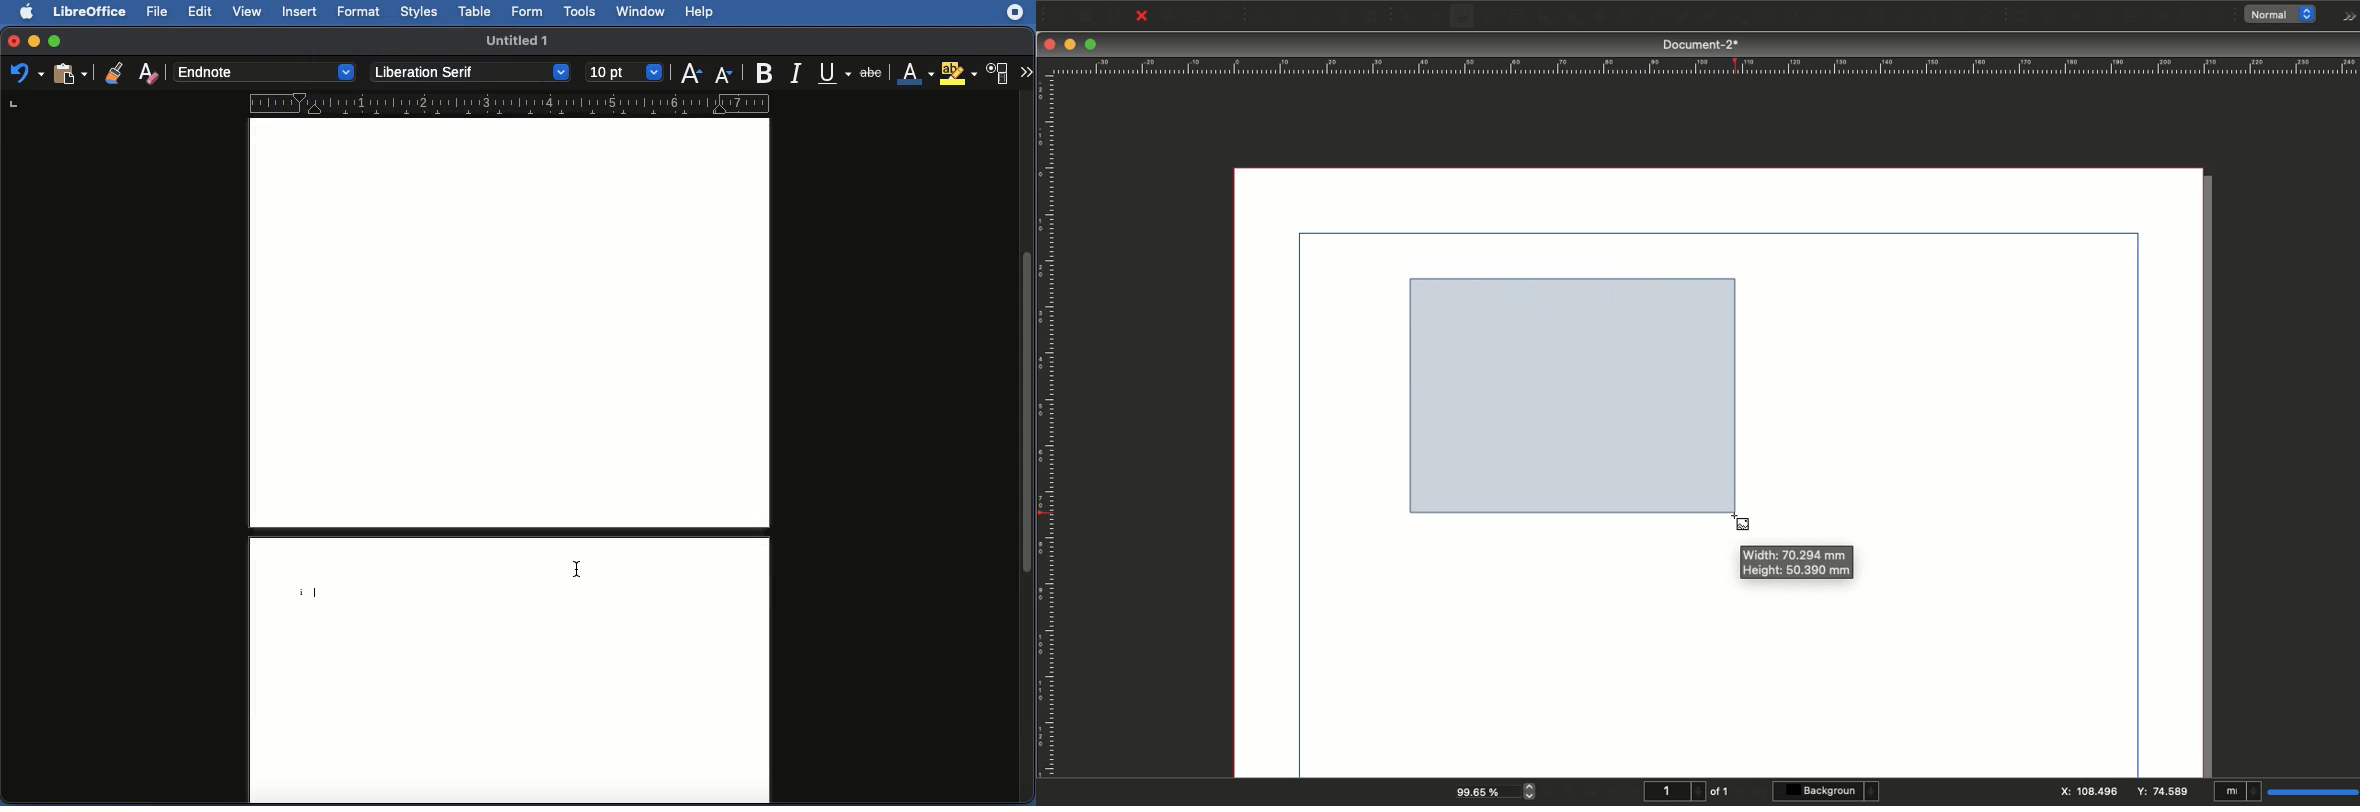  Describe the element at coordinates (115, 70) in the screenshot. I see `Clone formatting` at that location.